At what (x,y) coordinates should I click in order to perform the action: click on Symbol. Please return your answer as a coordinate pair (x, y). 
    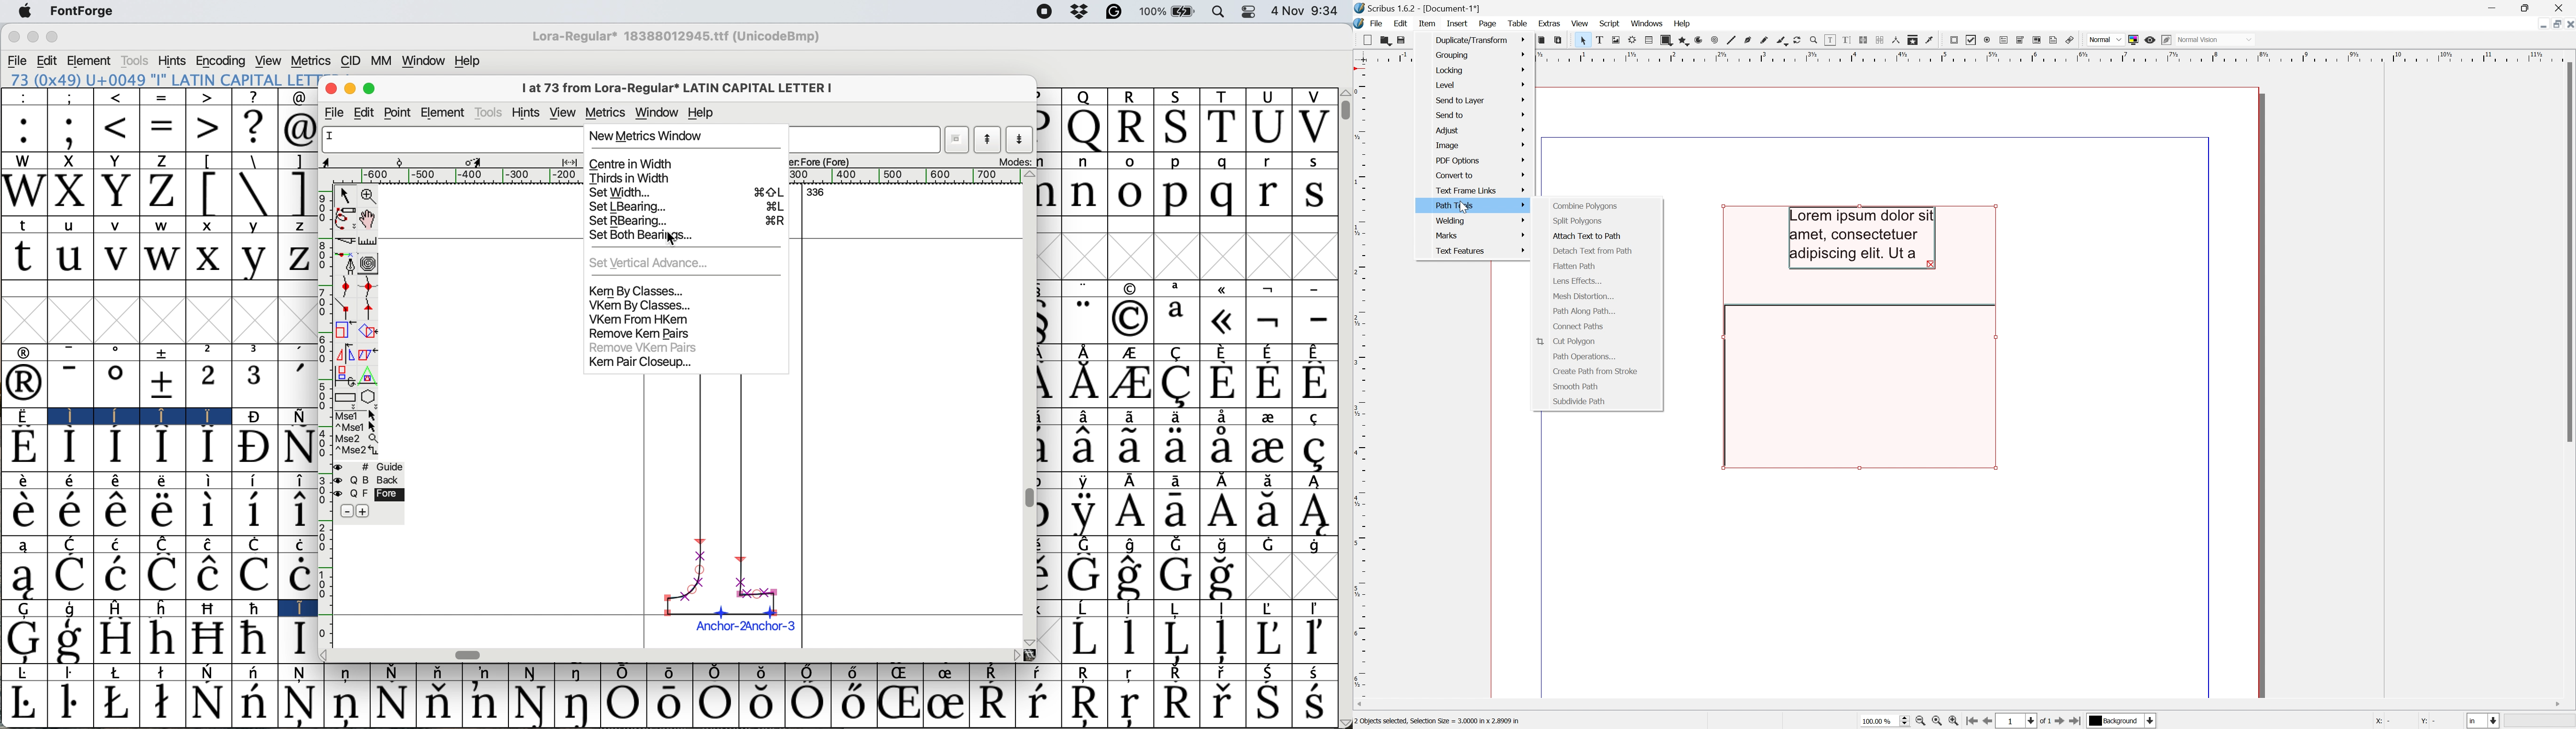
    Looking at the image, I should click on (255, 481).